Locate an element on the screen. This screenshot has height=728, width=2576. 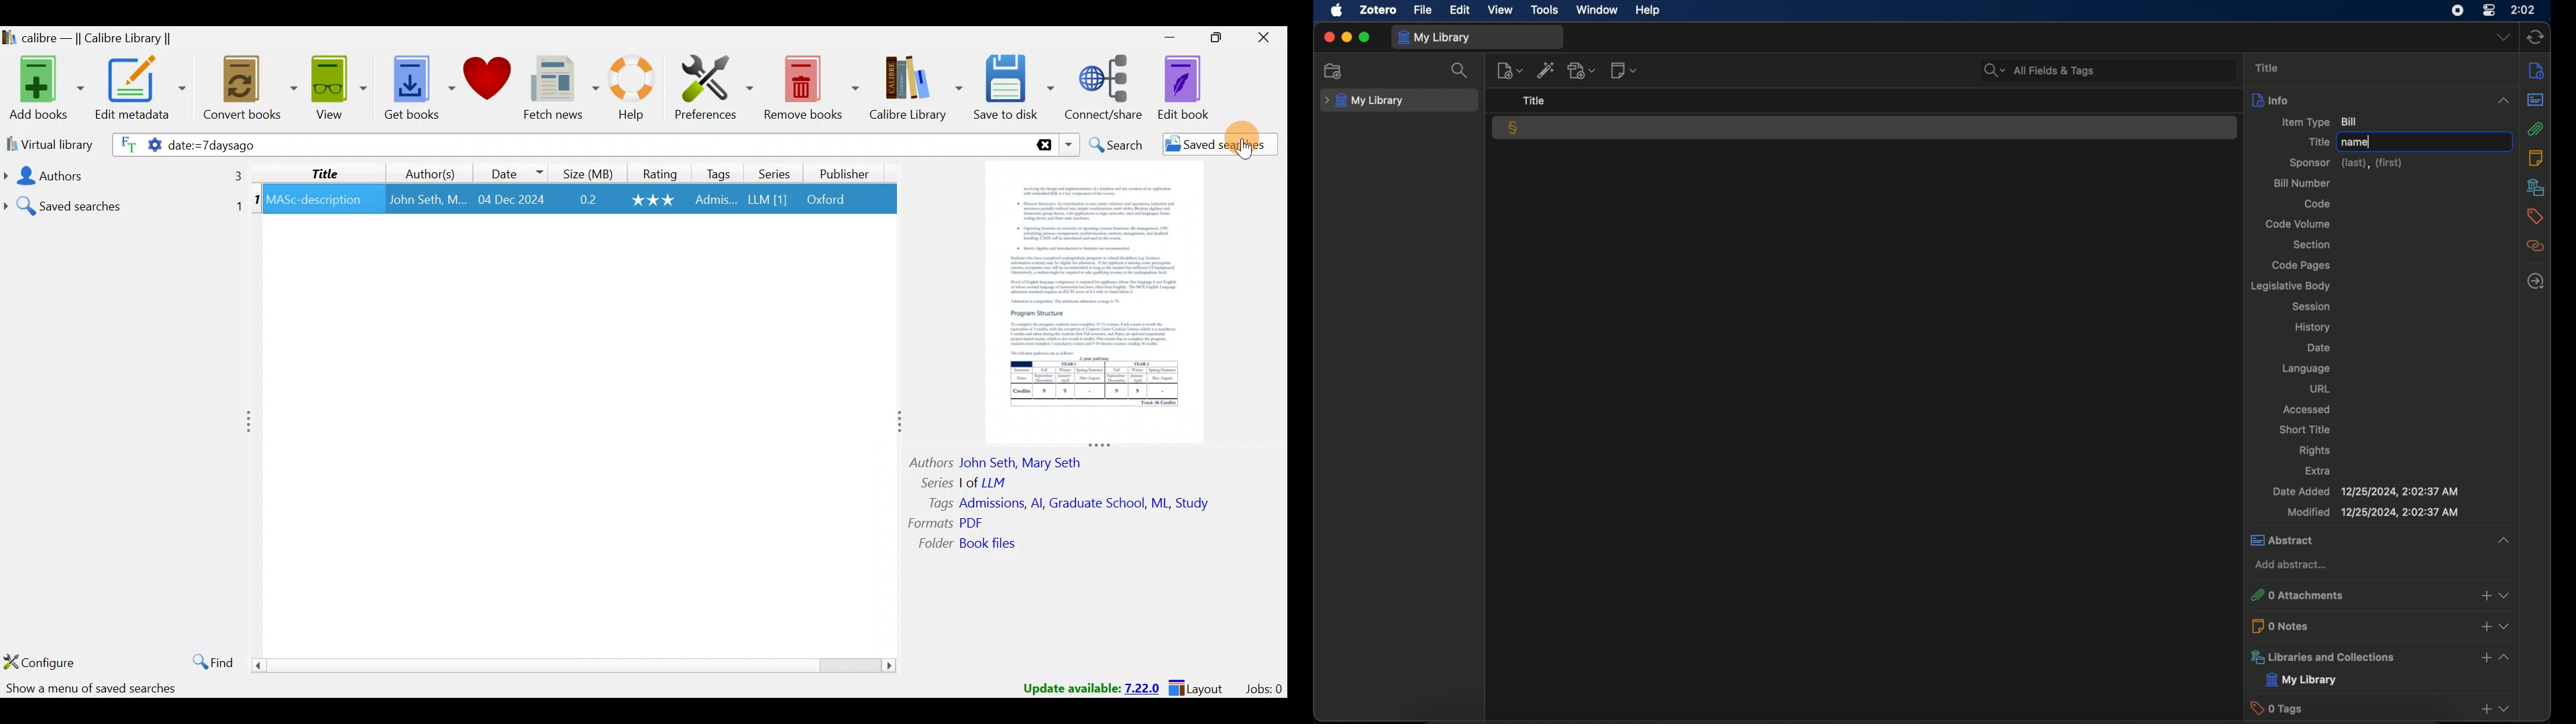
Connect/share is located at coordinates (1107, 88).